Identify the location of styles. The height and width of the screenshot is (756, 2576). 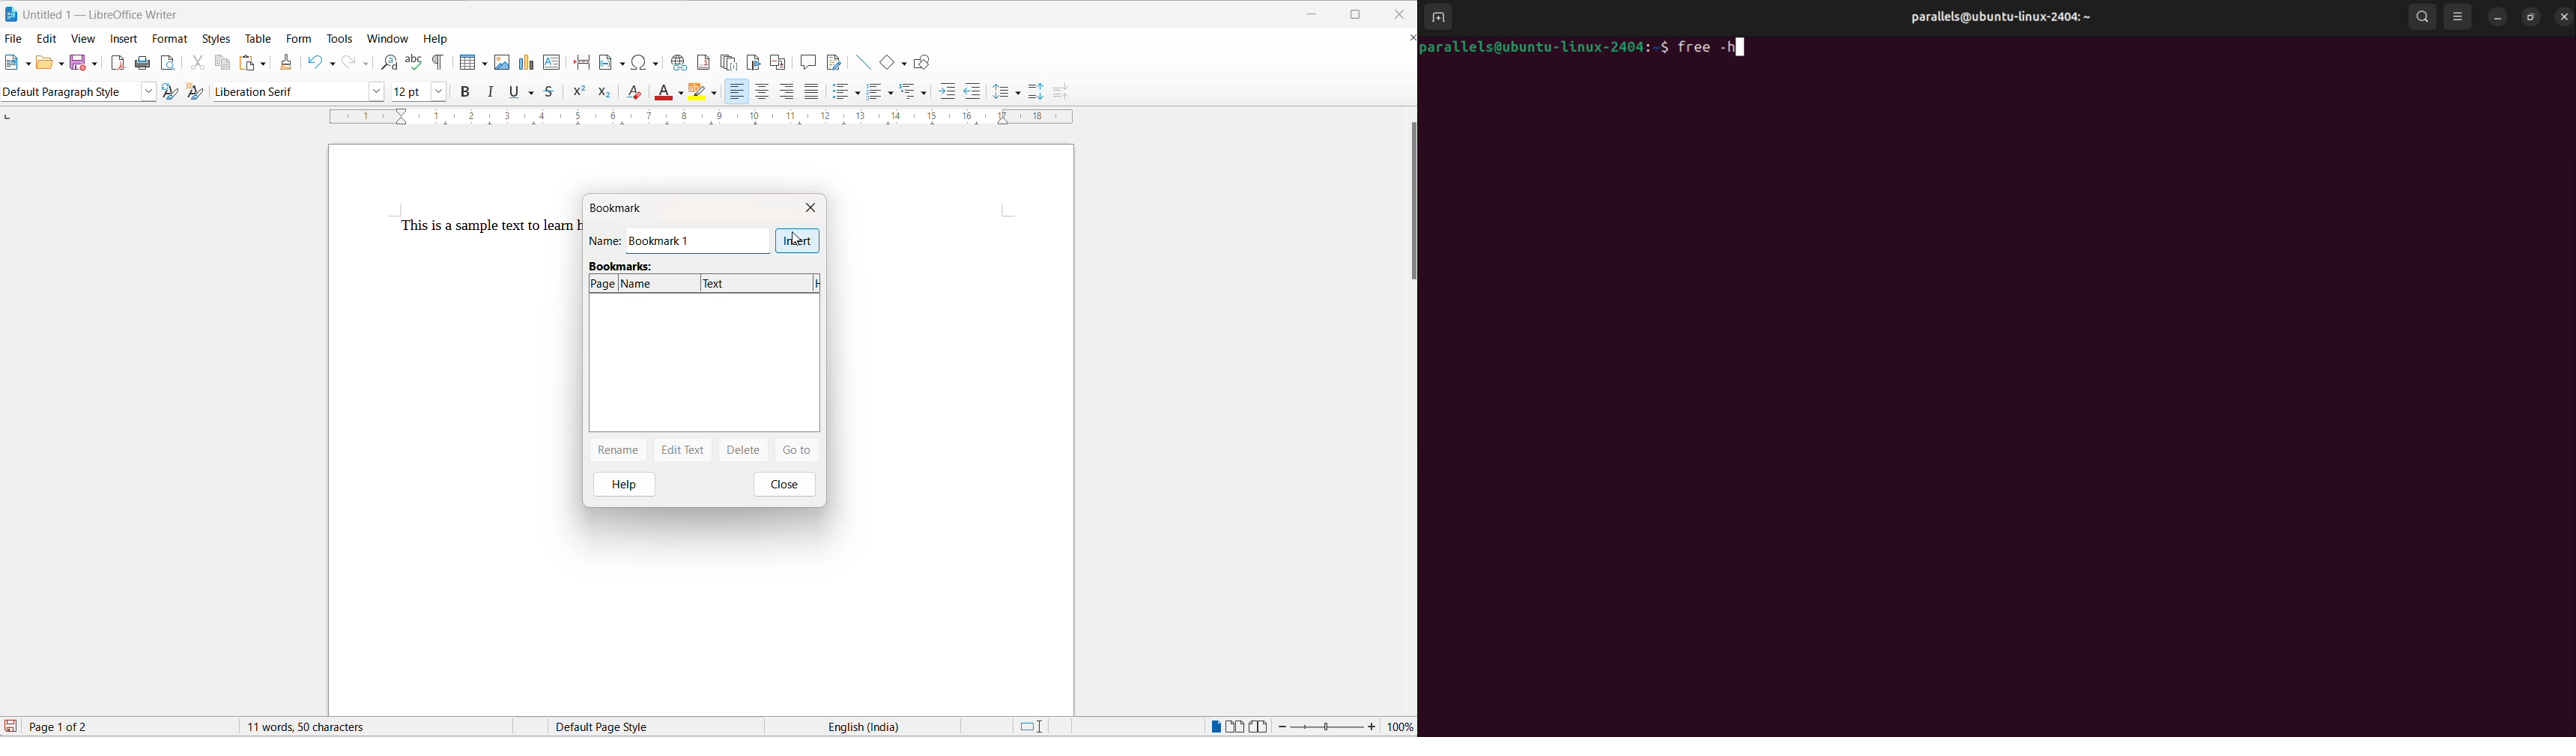
(216, 38).